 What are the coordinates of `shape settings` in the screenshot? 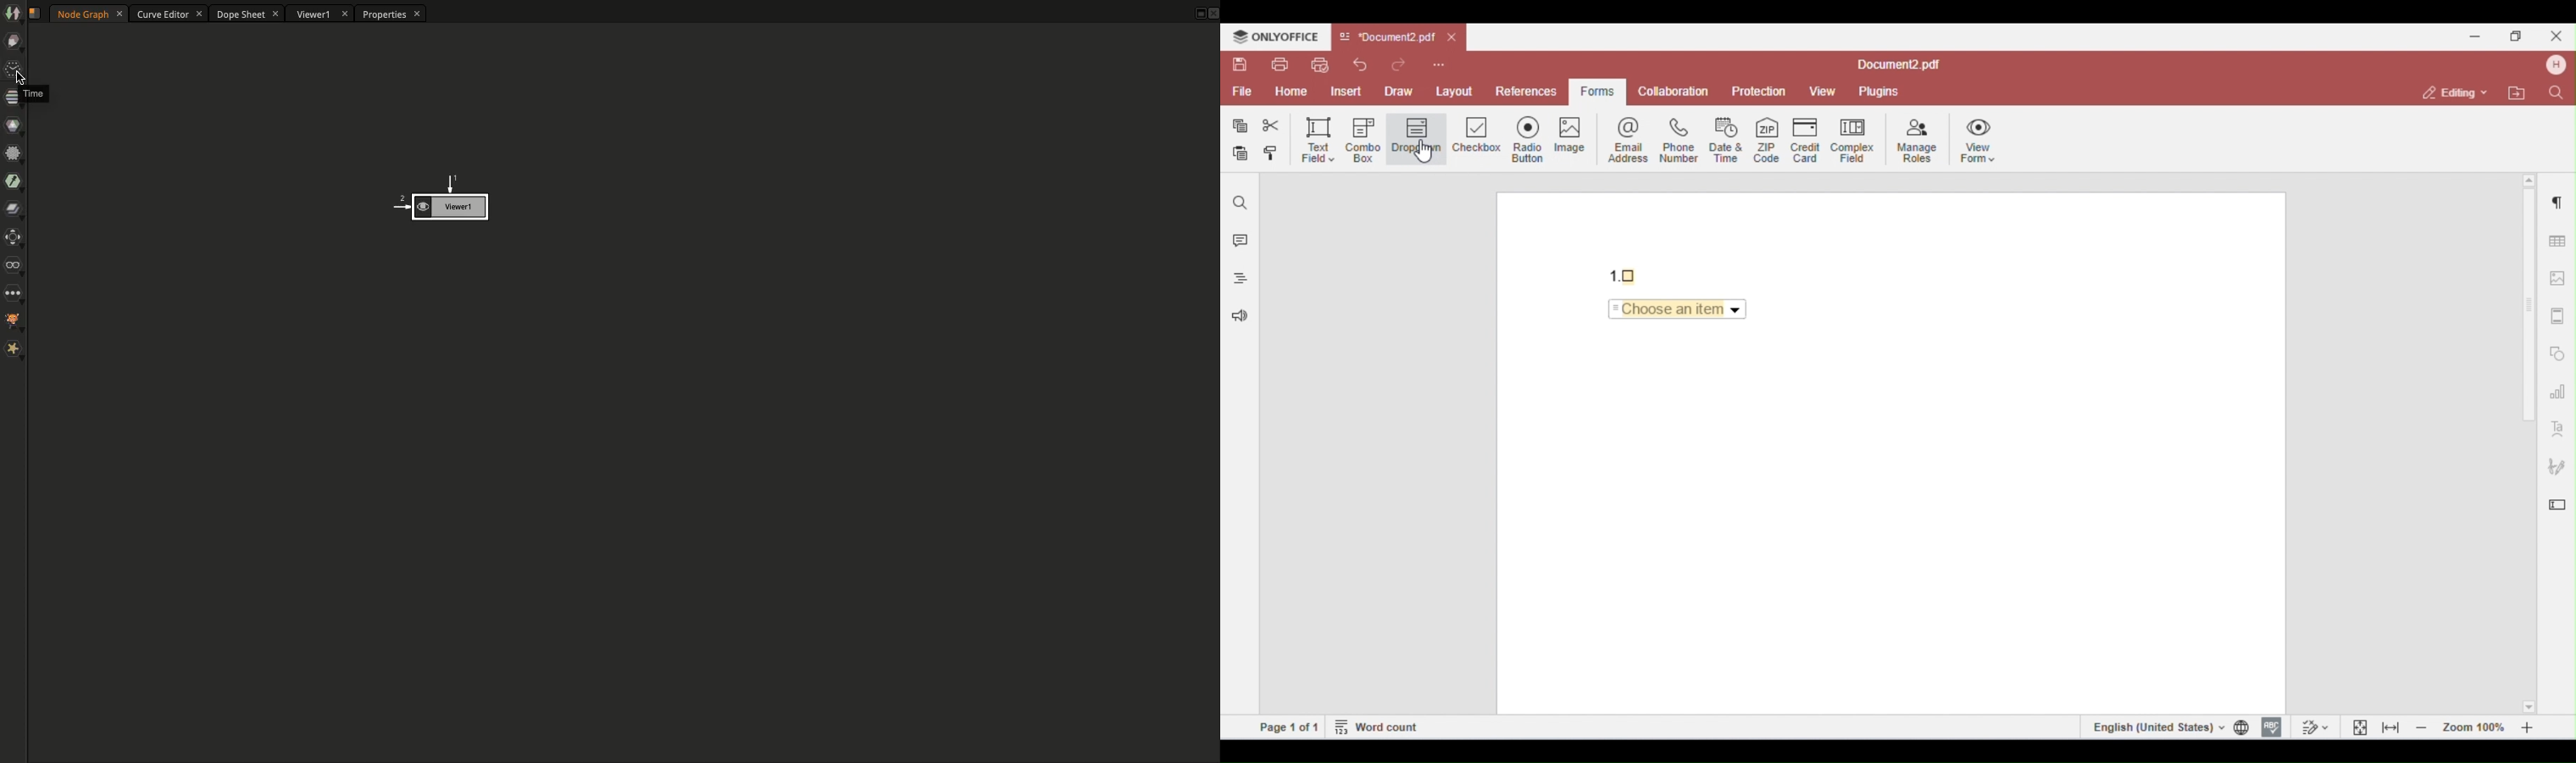 It's located at (2558, 350).